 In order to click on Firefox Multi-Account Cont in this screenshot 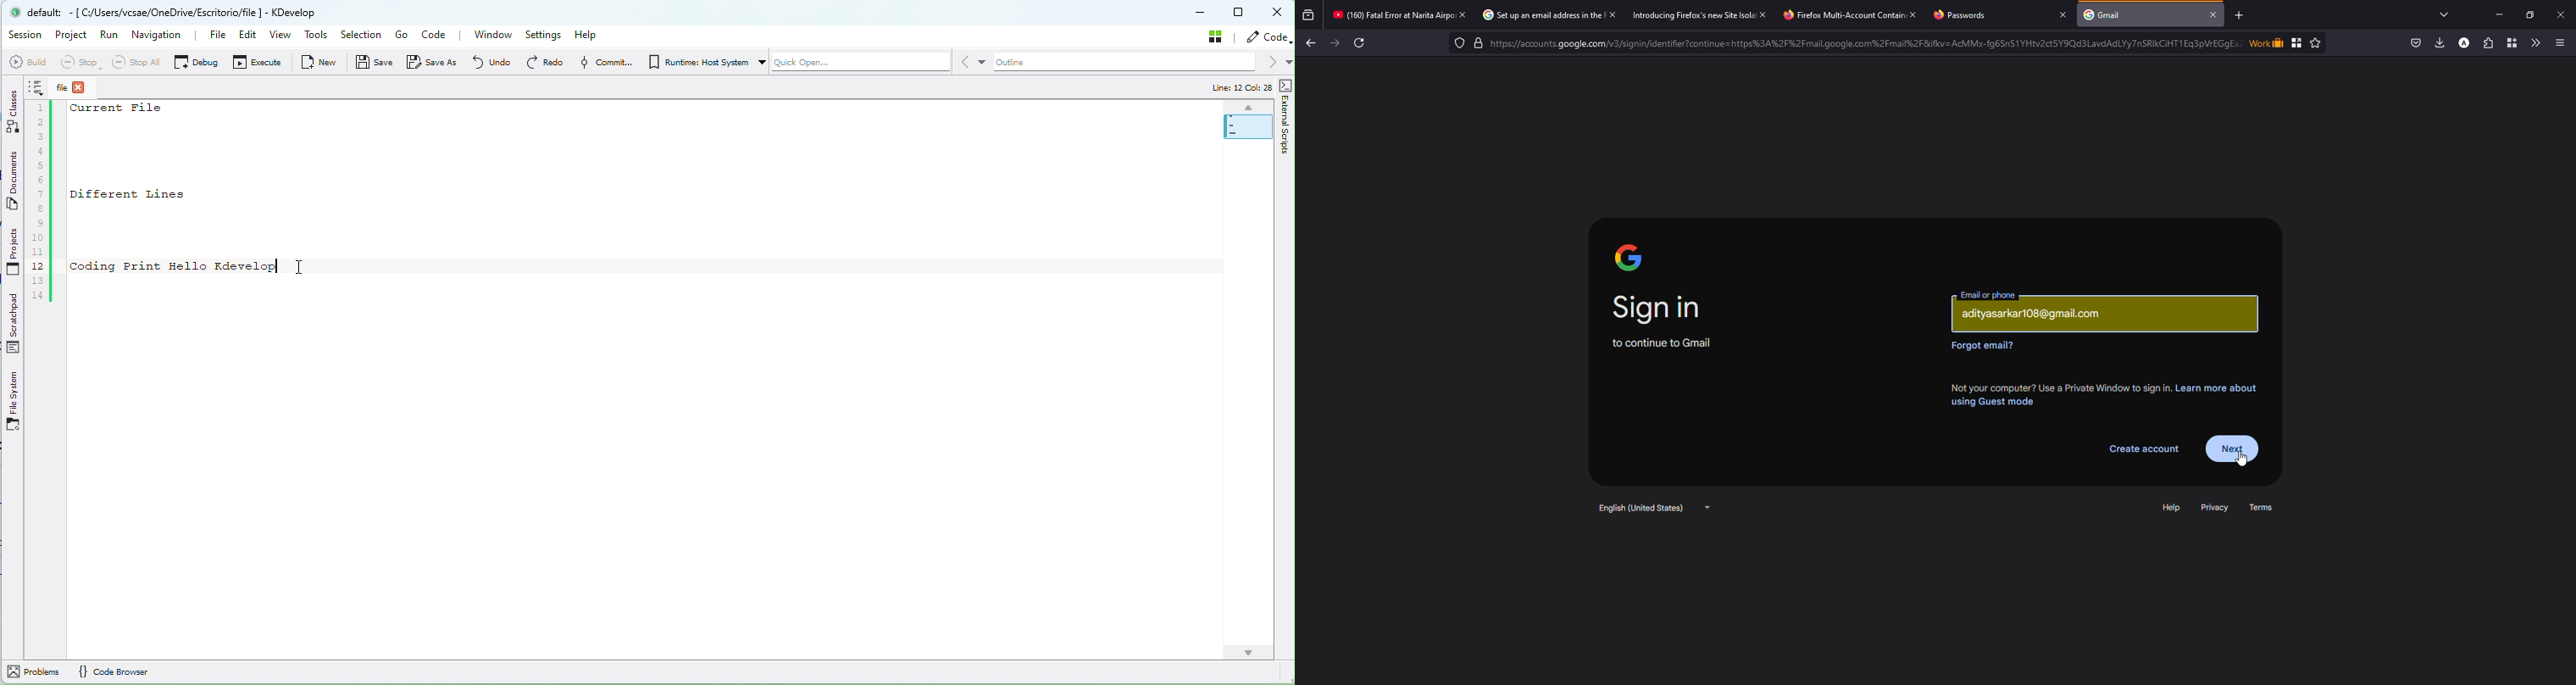, I will do `click(1837, 15)`.